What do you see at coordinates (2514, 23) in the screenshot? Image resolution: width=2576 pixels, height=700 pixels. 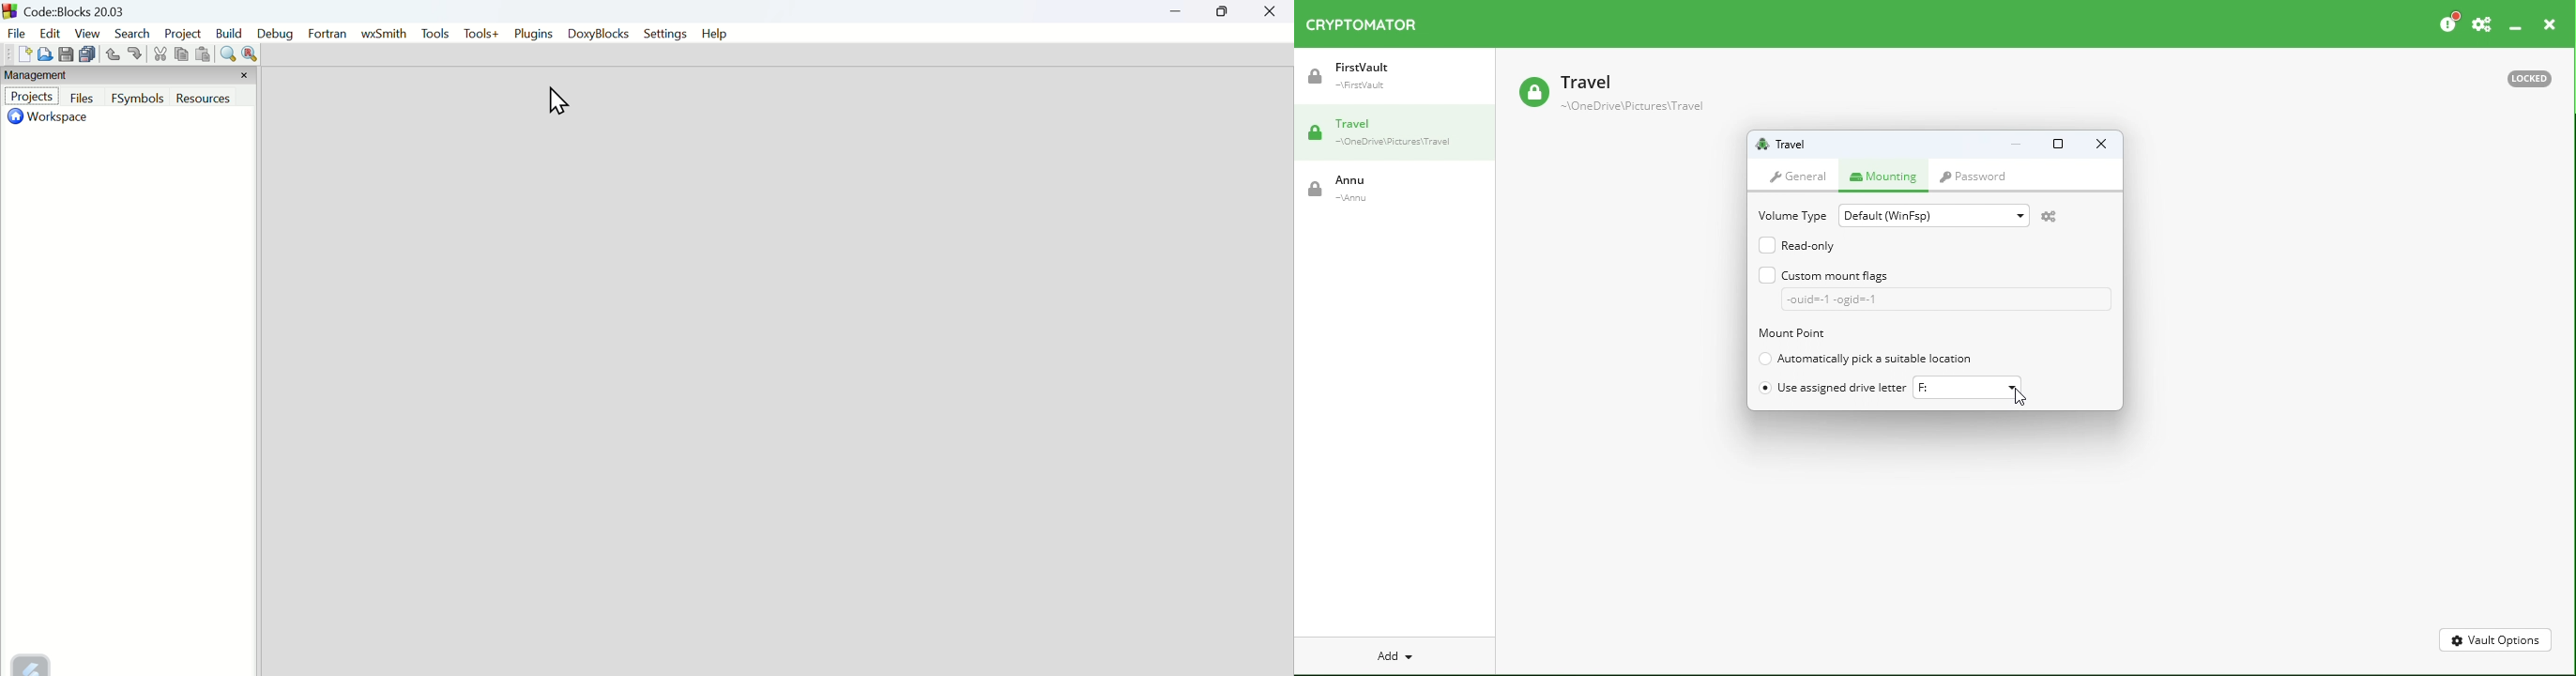 I see `Minimize` at bounding box center [2514, 23].